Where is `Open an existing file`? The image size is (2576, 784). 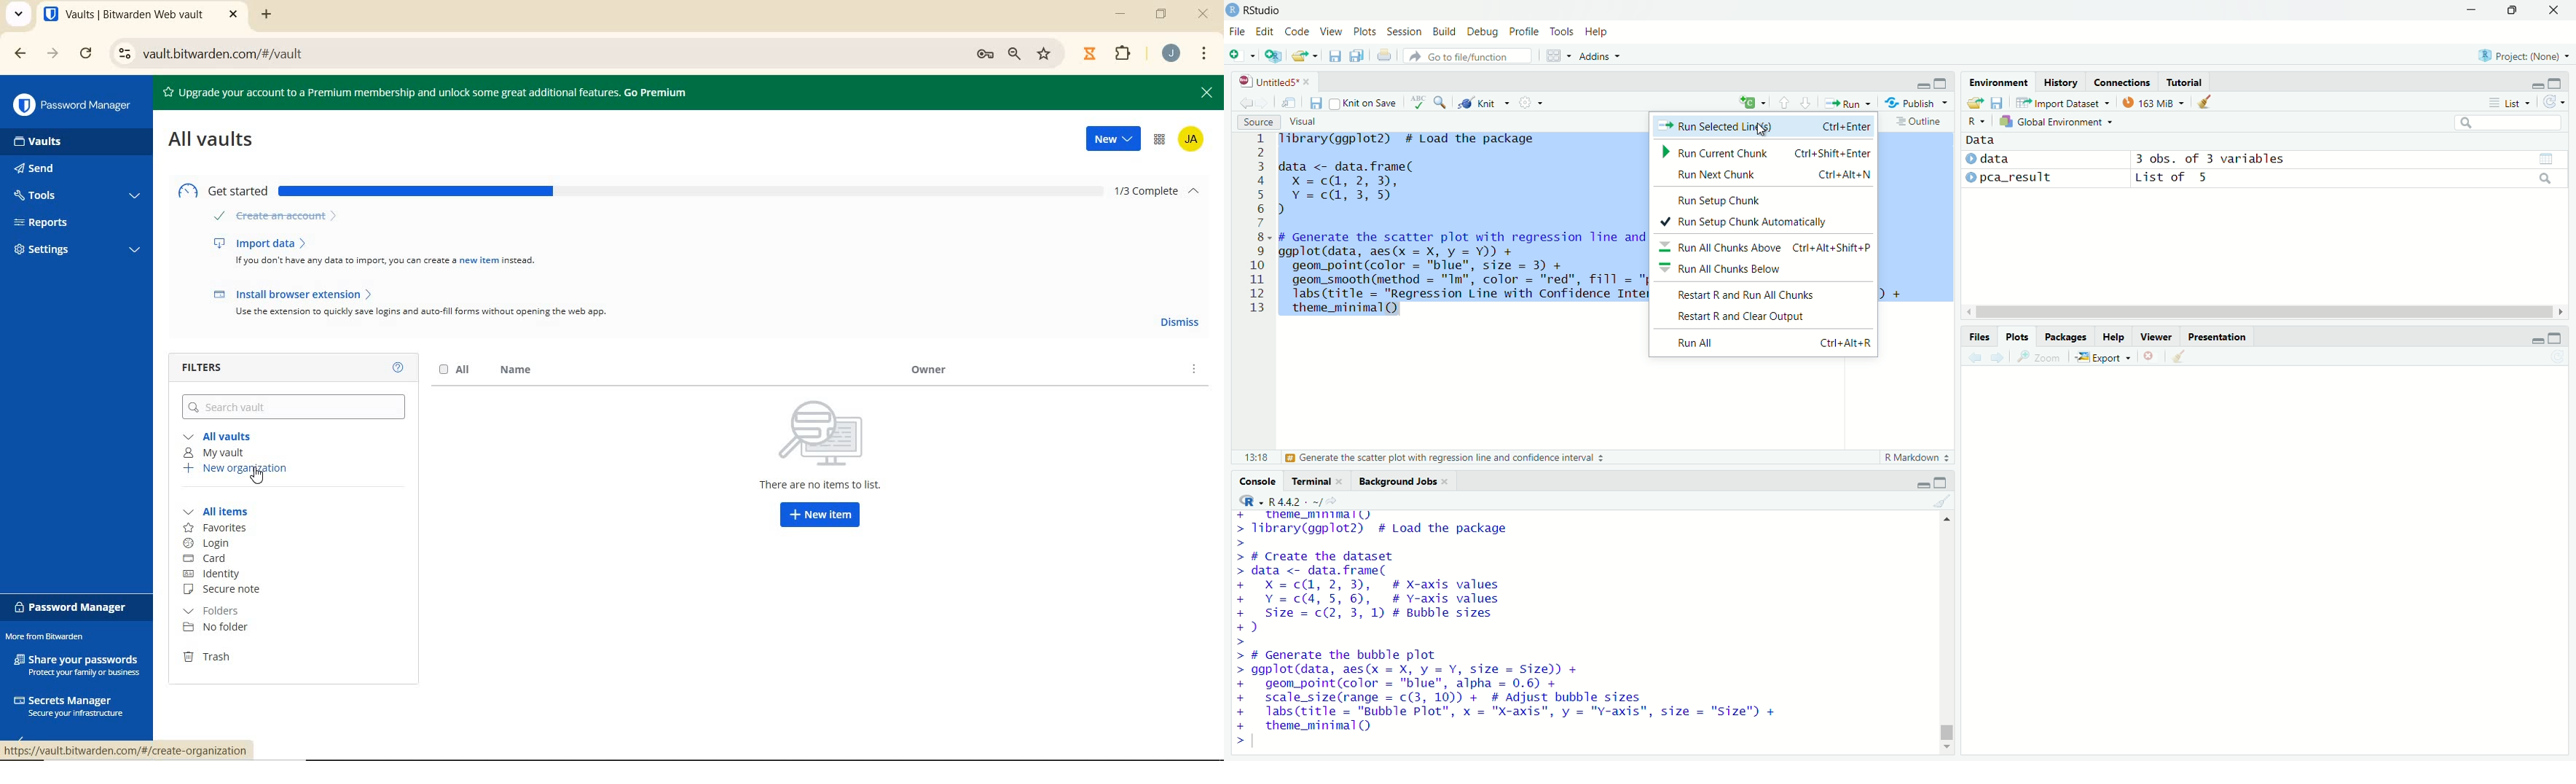 Open an existing file is located at coordinates (1296, 56).